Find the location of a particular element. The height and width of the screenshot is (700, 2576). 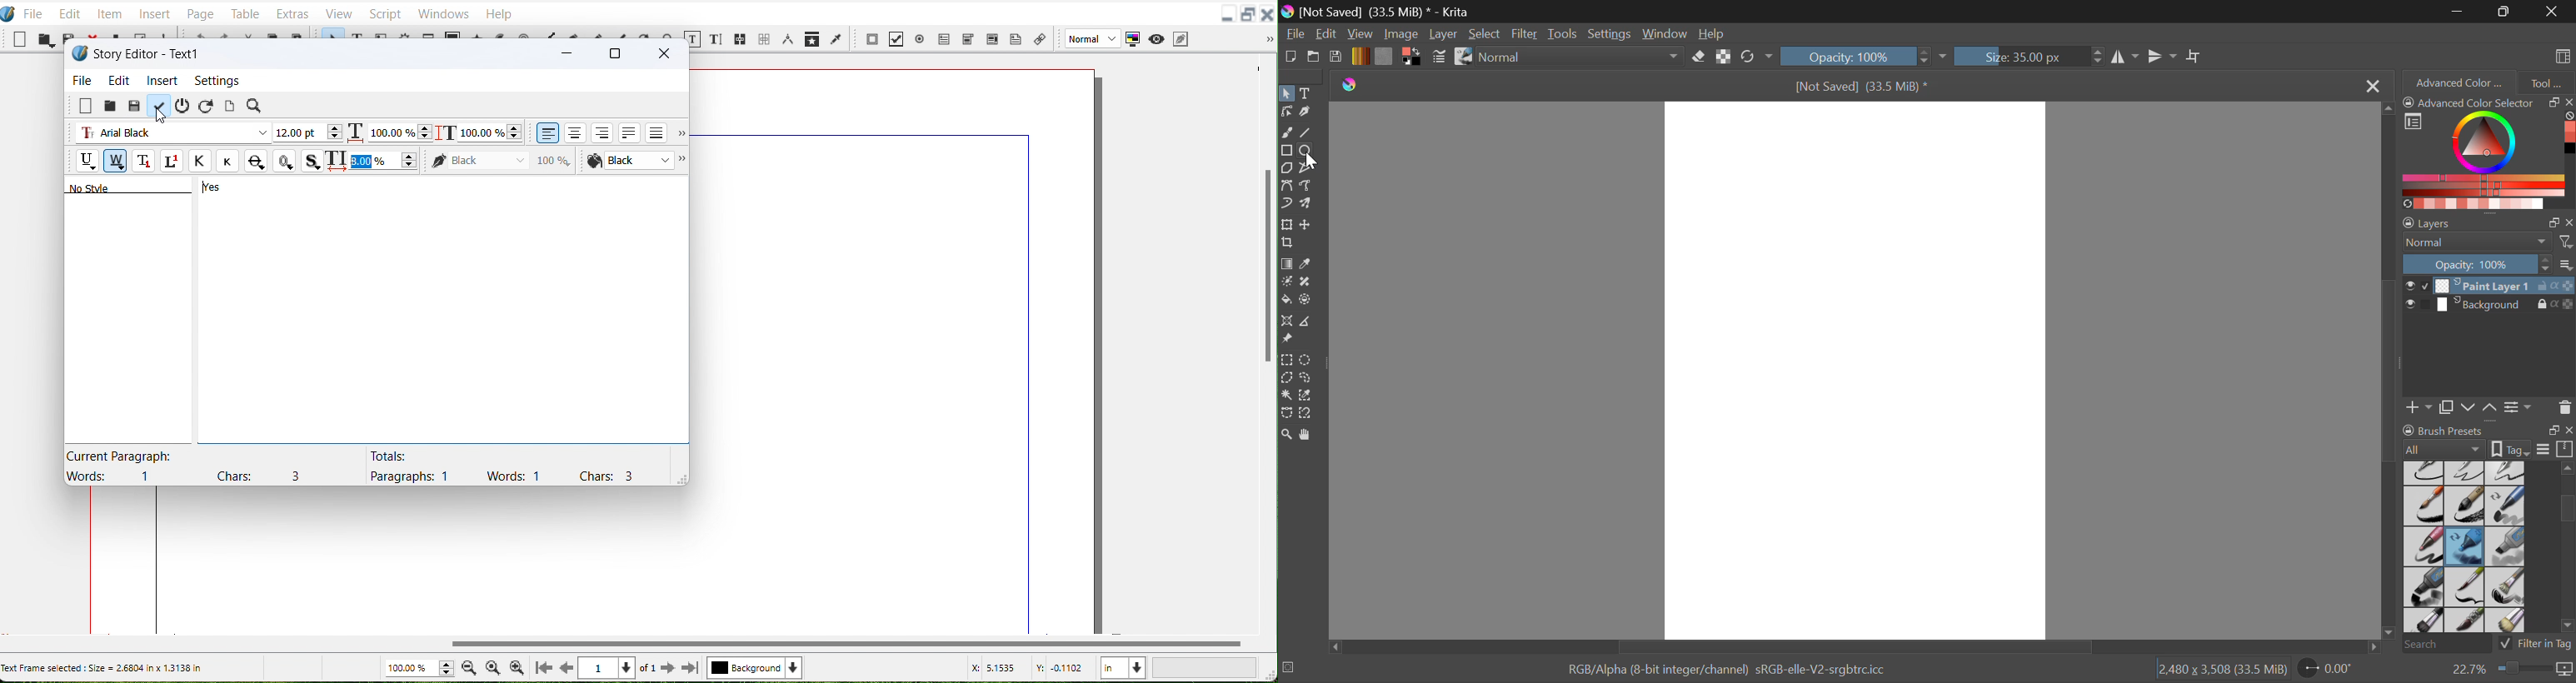

Measurements is located at coordinates (789, 39).